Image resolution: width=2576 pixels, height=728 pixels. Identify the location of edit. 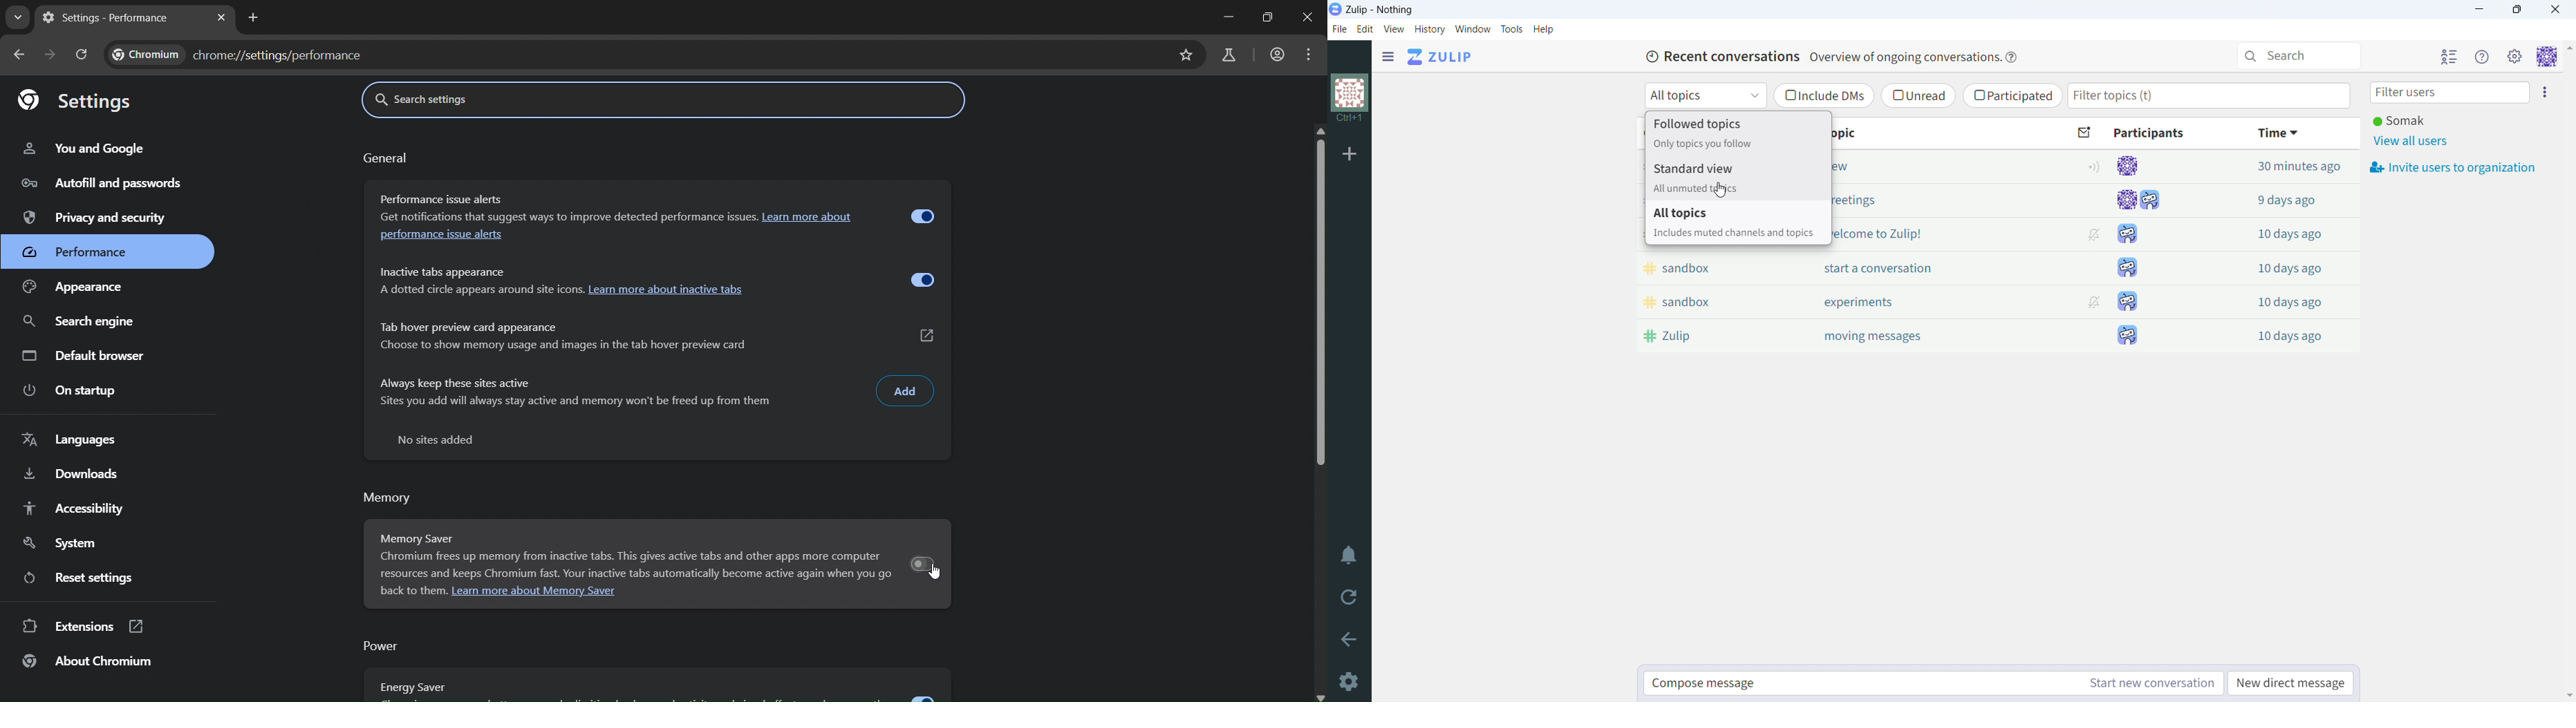
(1365, 29).